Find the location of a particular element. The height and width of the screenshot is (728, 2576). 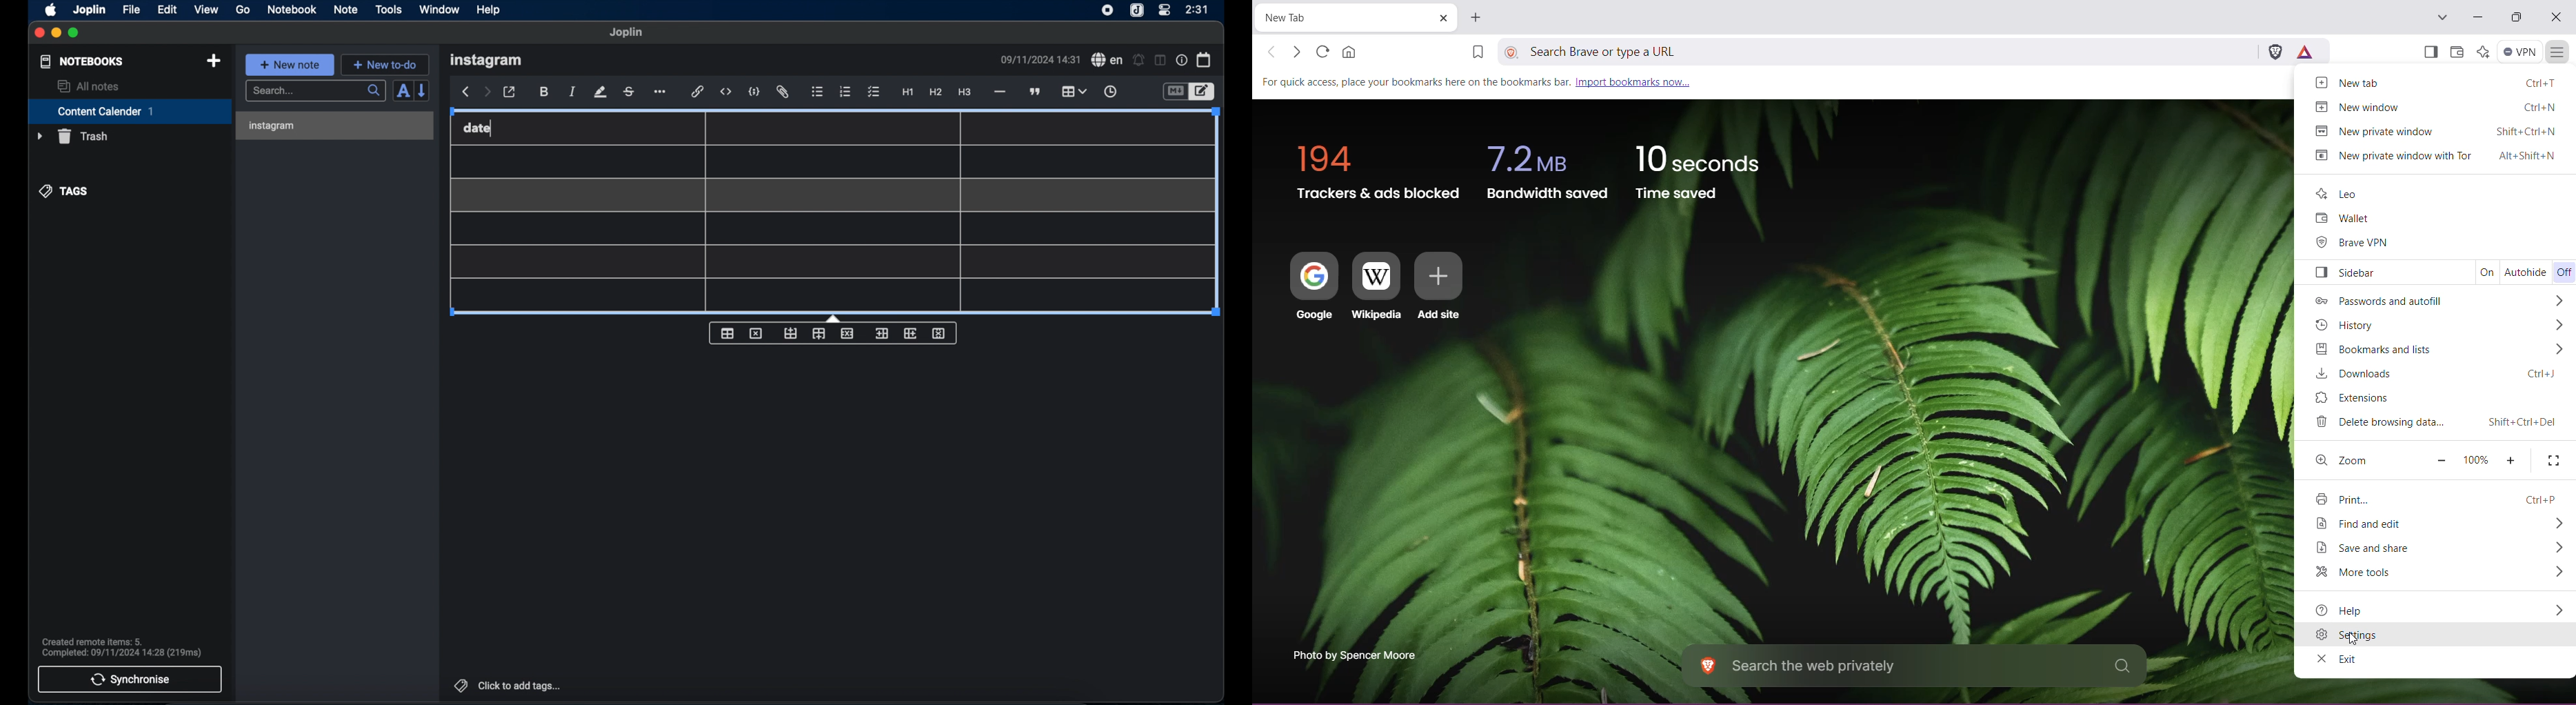

click to add tags is located at coordinates (508, 685).